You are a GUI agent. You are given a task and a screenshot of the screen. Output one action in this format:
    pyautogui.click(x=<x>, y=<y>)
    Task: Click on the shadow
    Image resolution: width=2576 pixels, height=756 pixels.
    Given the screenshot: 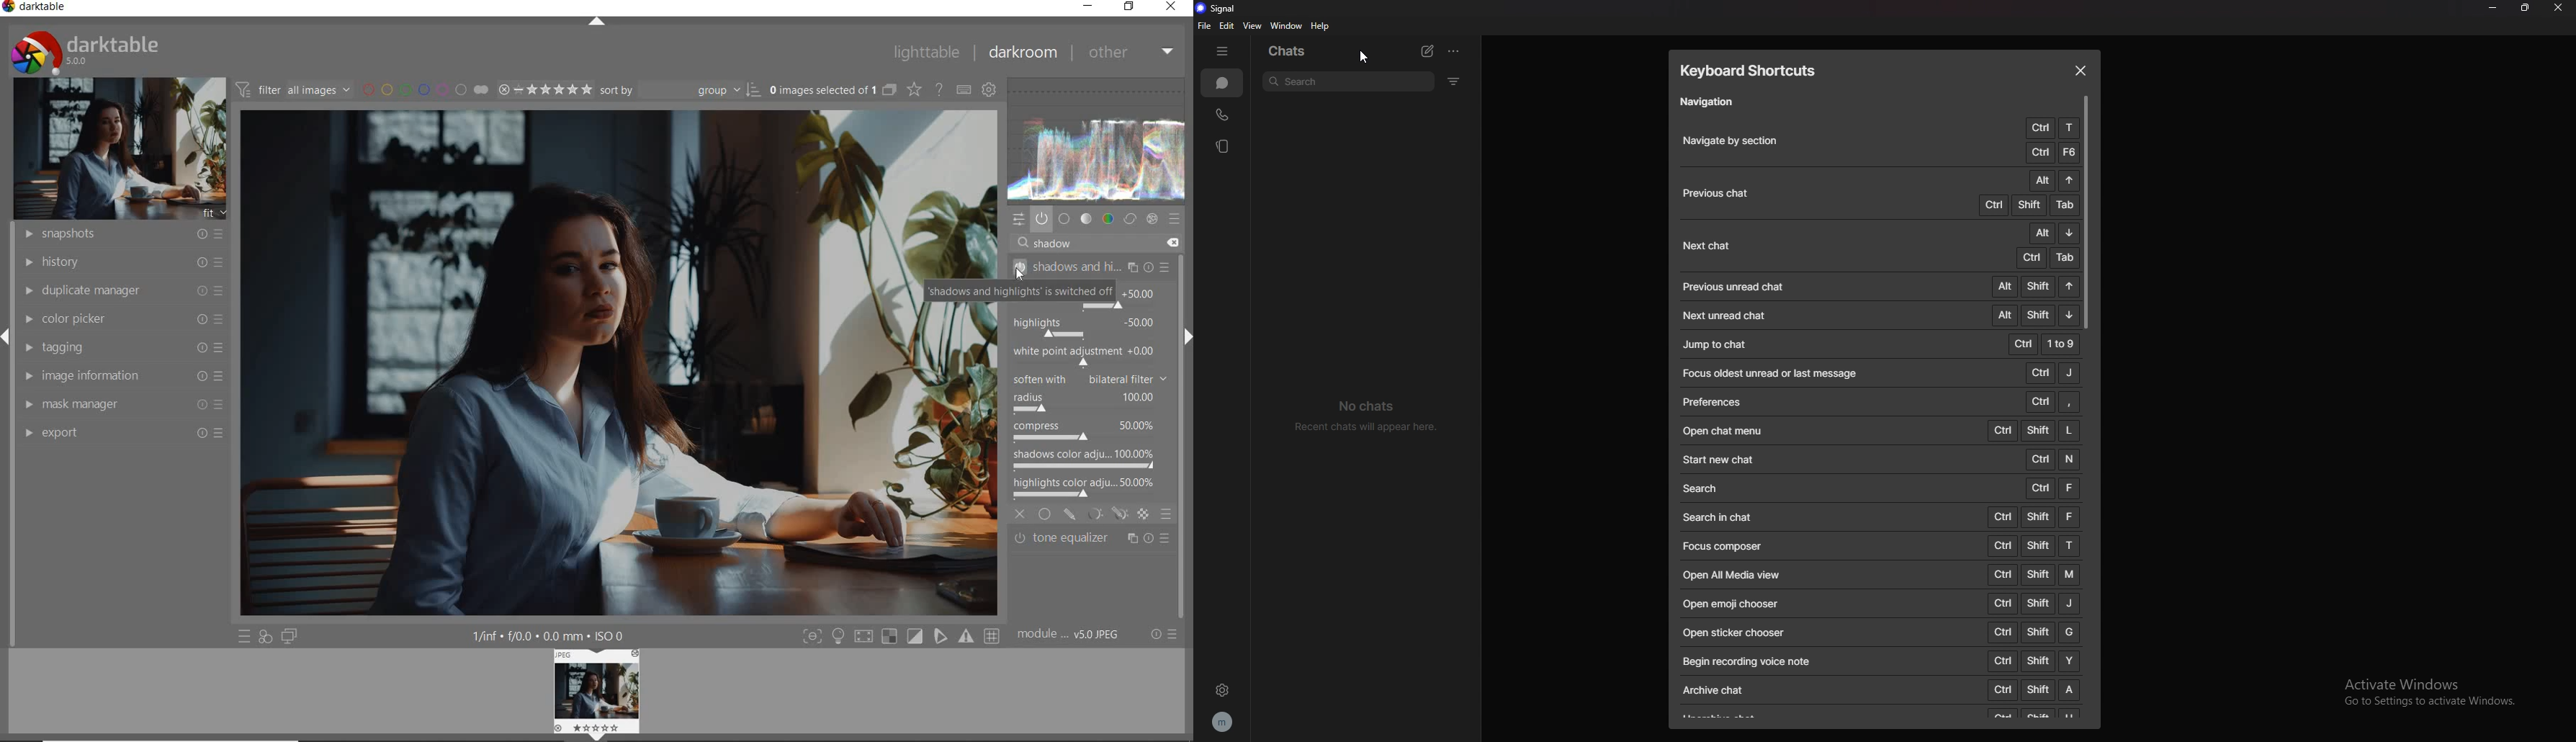 What is the action you would take?
    pyautogui.click(x=1059, y=244)
    